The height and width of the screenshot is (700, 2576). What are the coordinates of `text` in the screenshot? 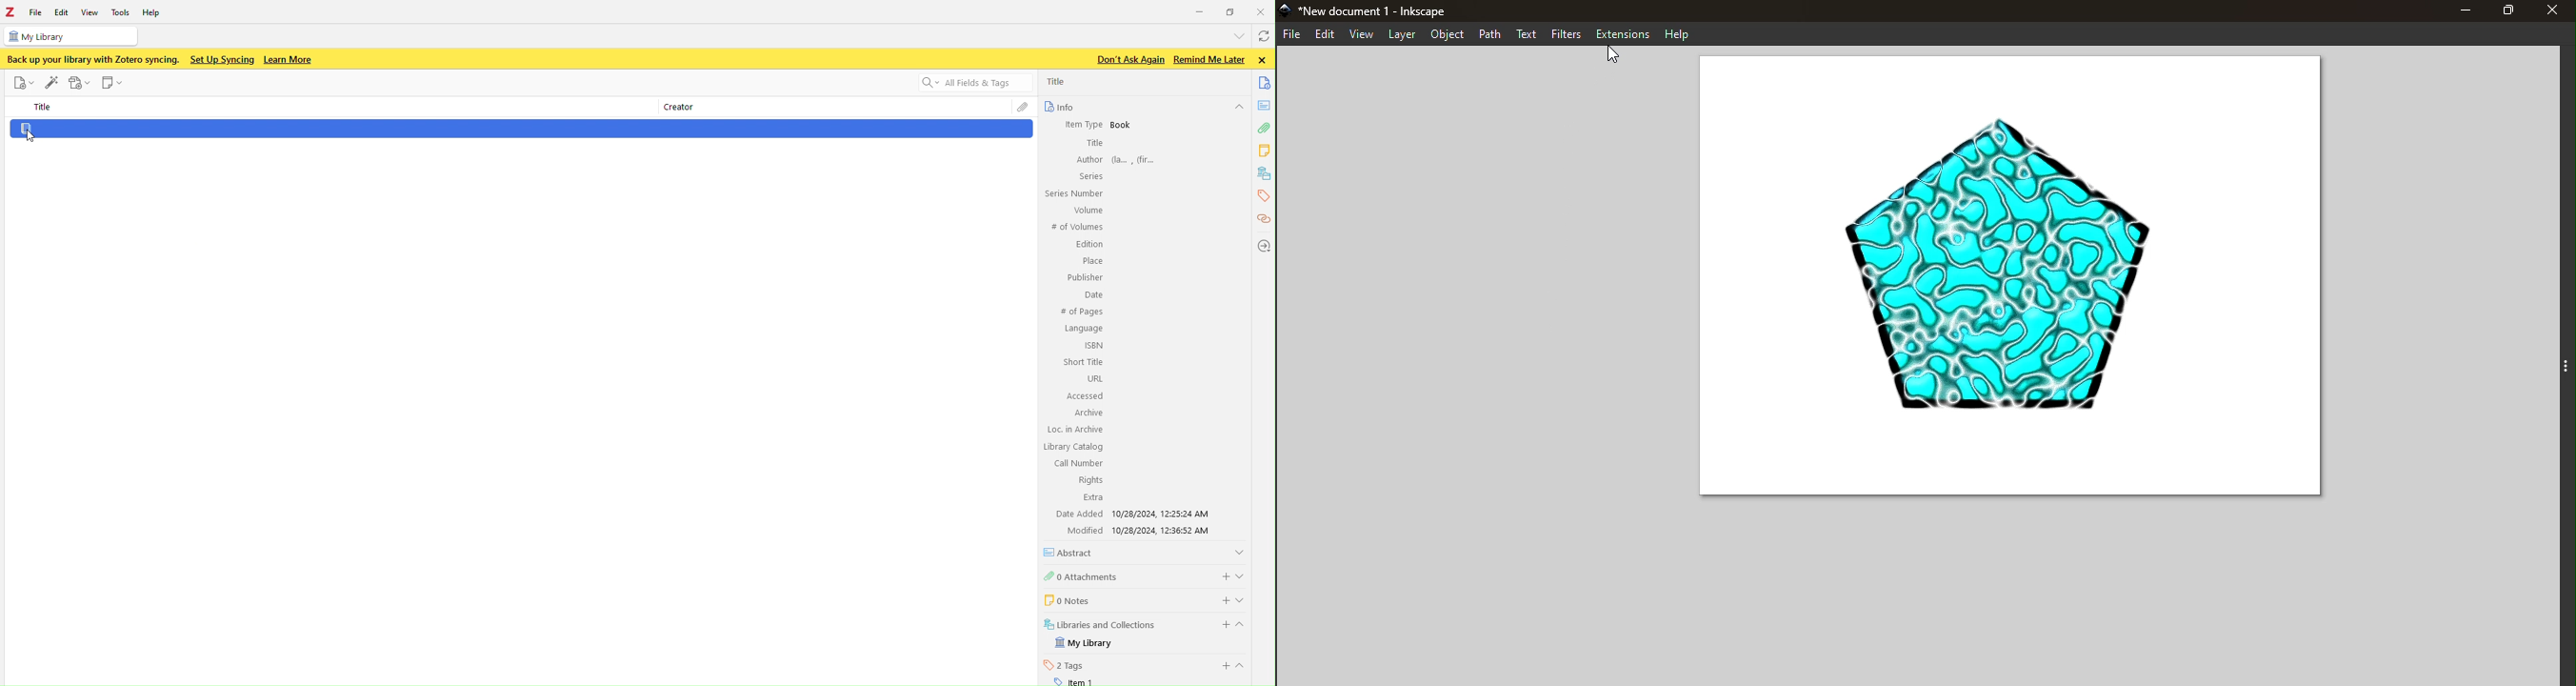 It's located at (1169, 61).